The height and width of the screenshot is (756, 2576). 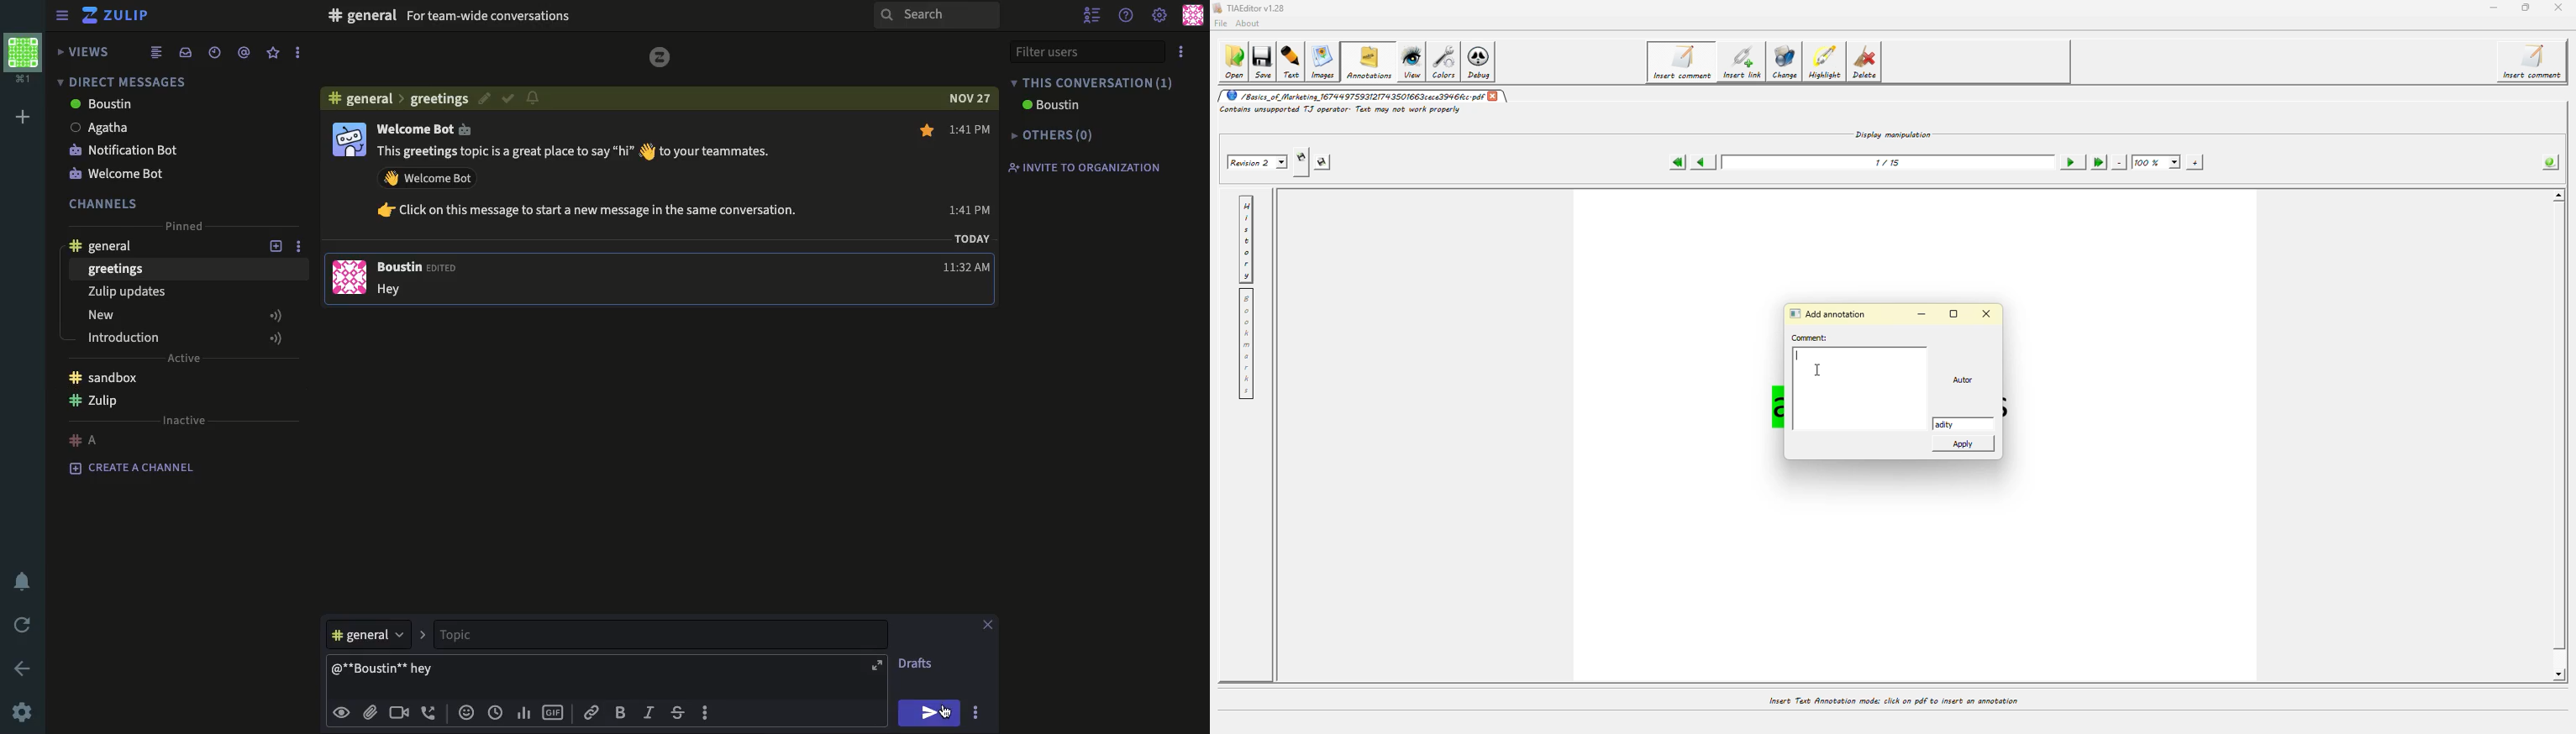 I want to click on emoji, so click(x=466, y=712).